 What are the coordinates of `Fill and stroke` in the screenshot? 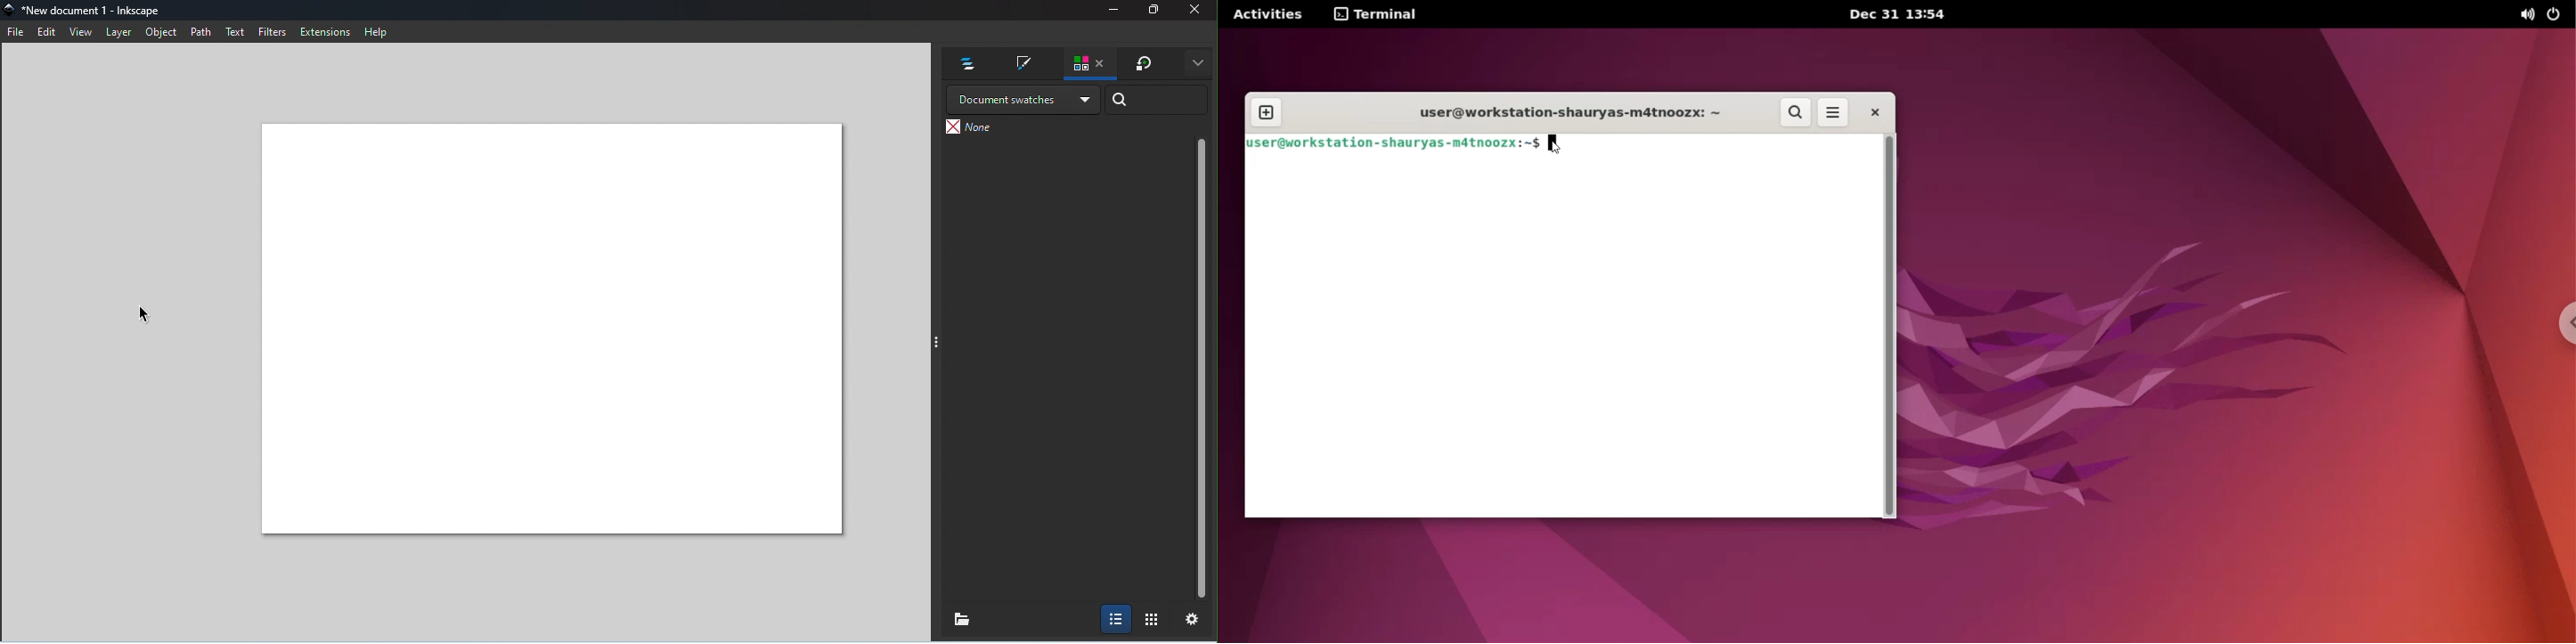 It's located at (1028, 64).